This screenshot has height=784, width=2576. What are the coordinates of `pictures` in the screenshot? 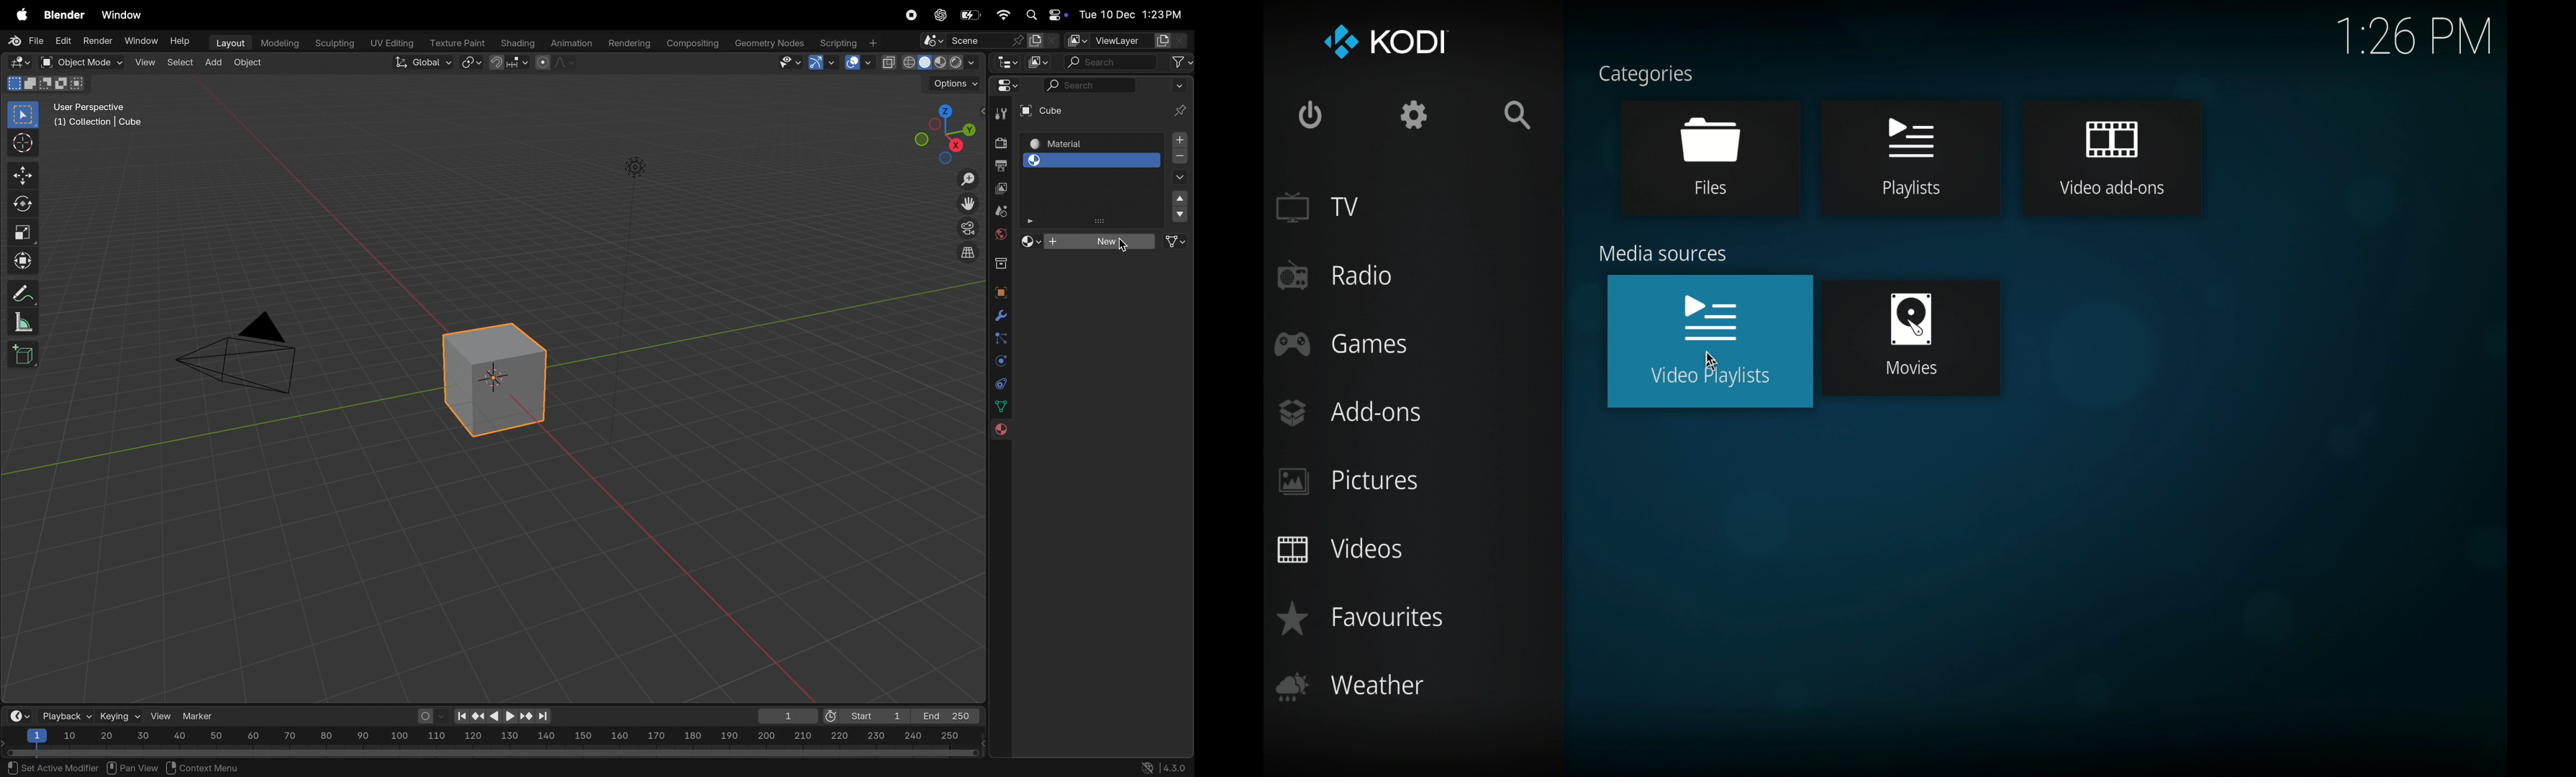 It's located at (1349, 481).